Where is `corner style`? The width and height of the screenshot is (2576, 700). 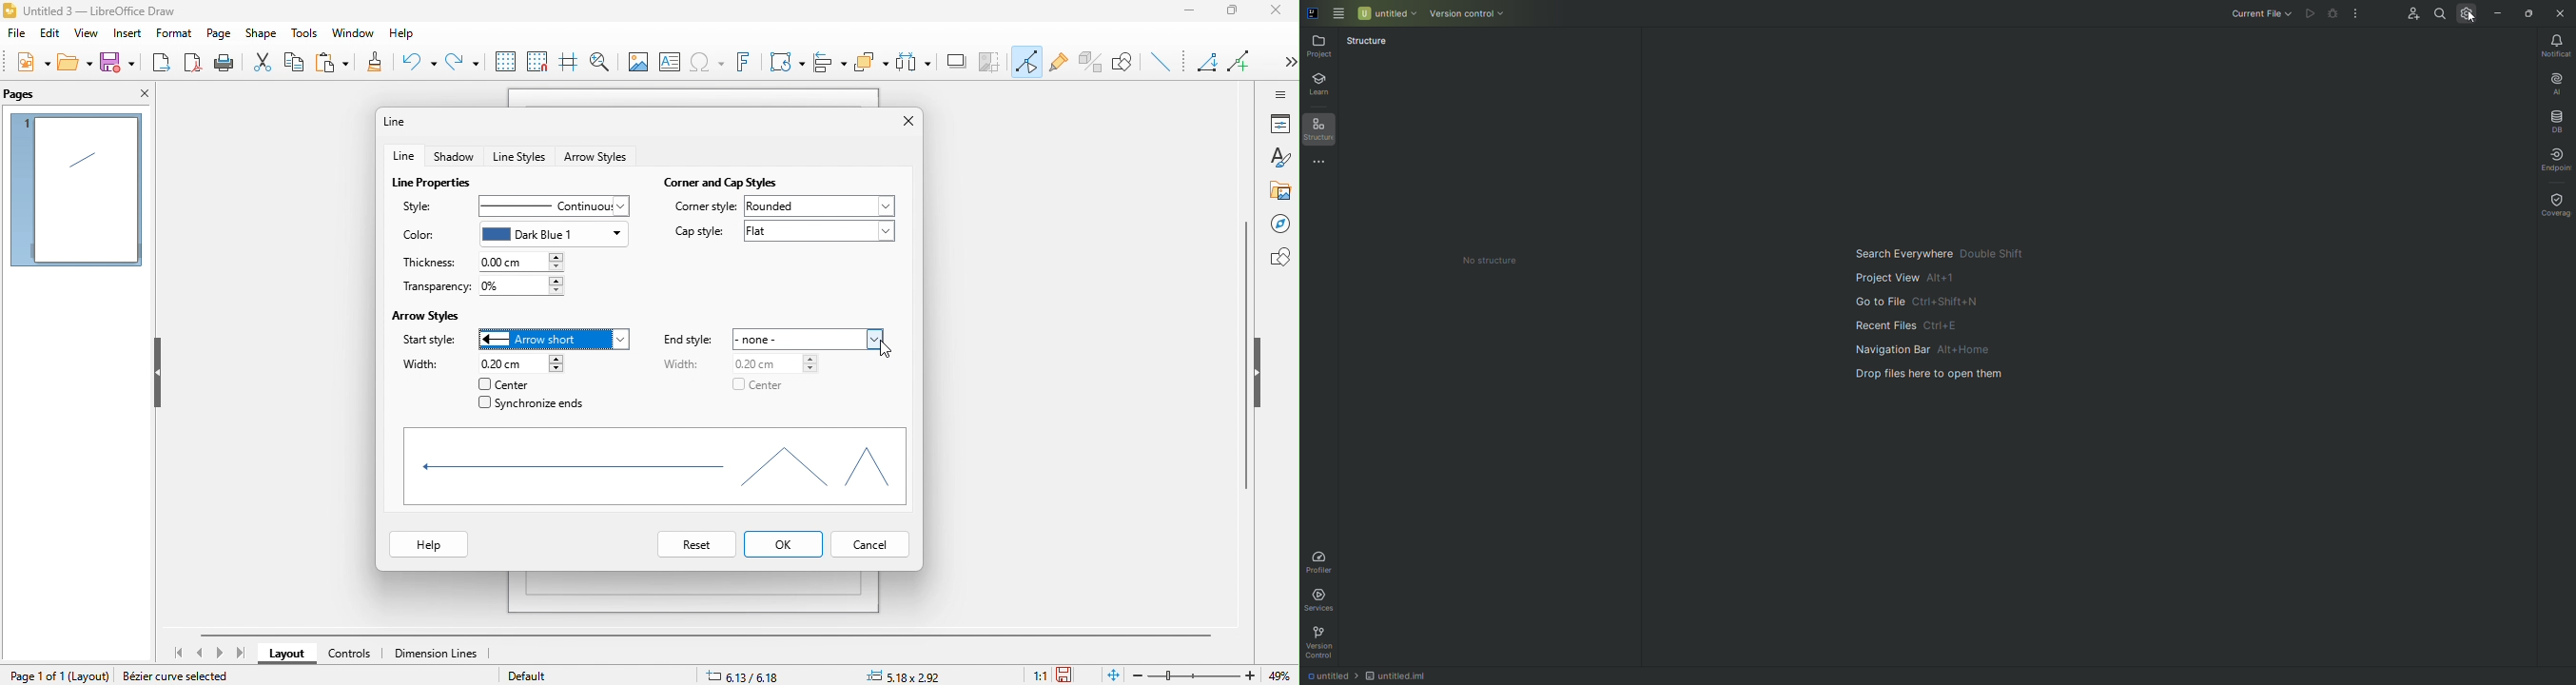 corner style is located at coordinates (706, 208).